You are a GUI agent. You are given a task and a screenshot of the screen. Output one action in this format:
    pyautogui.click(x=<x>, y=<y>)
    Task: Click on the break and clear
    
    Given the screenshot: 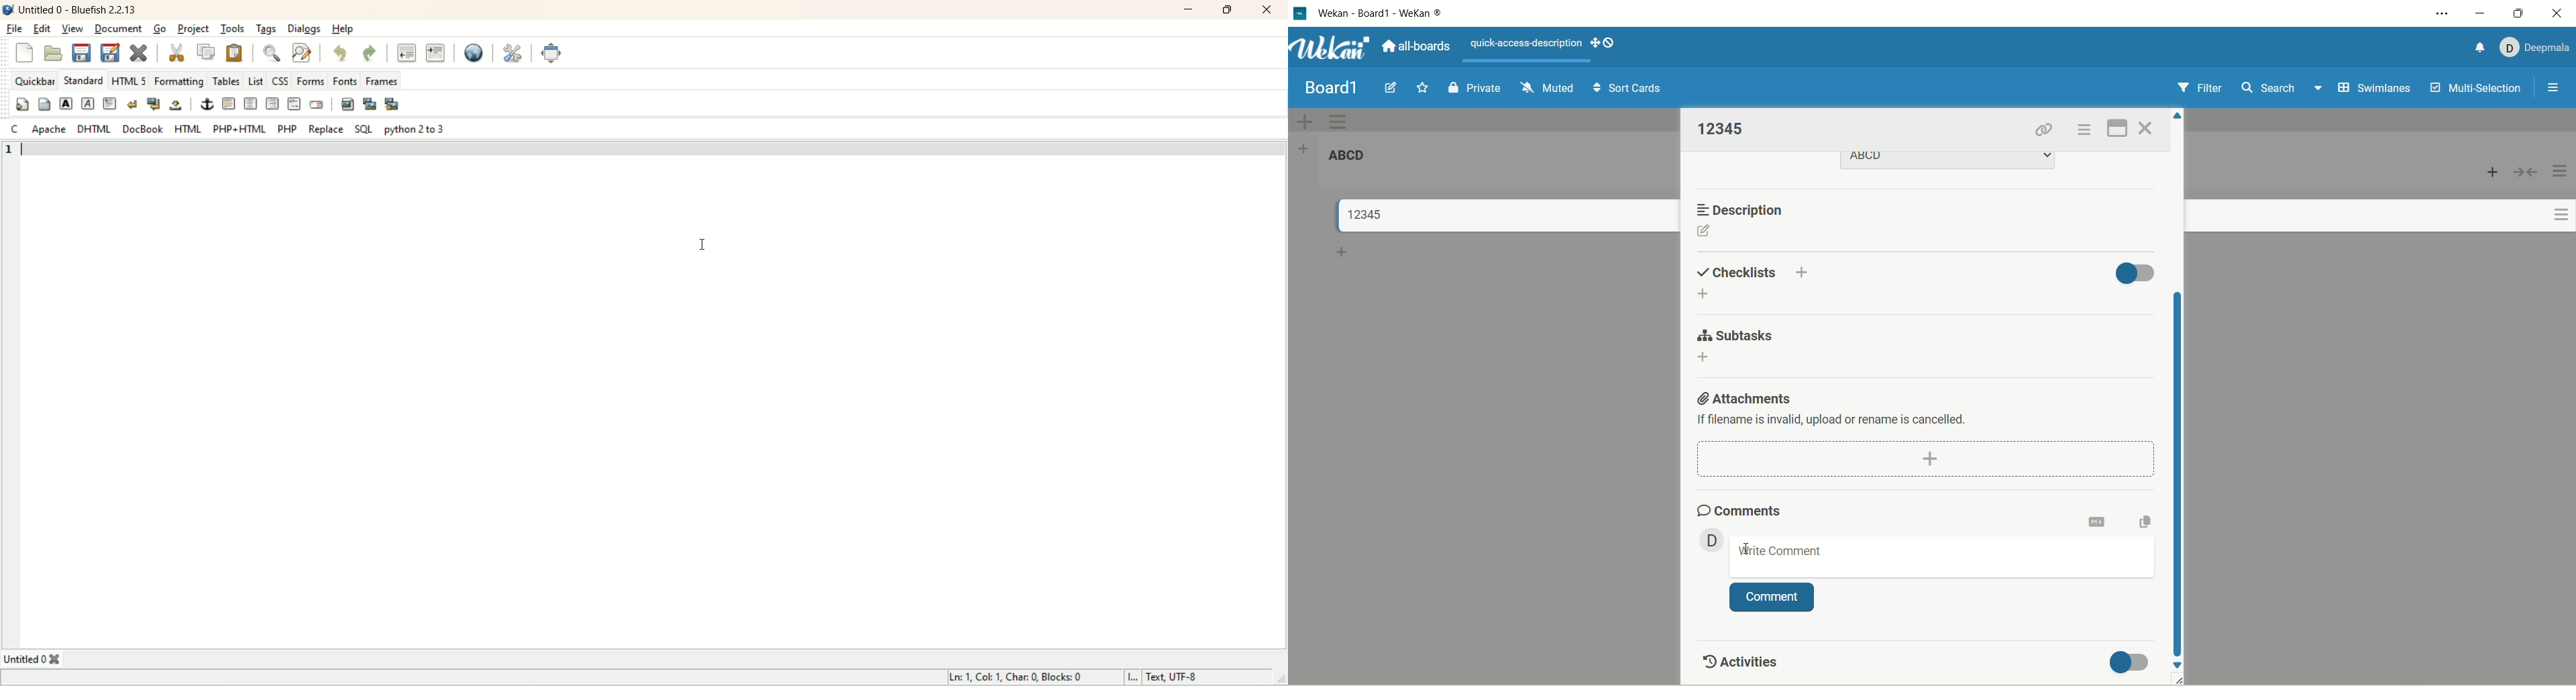 What is the action you would take?
    pyautogui.click(x=152, y=105)
    